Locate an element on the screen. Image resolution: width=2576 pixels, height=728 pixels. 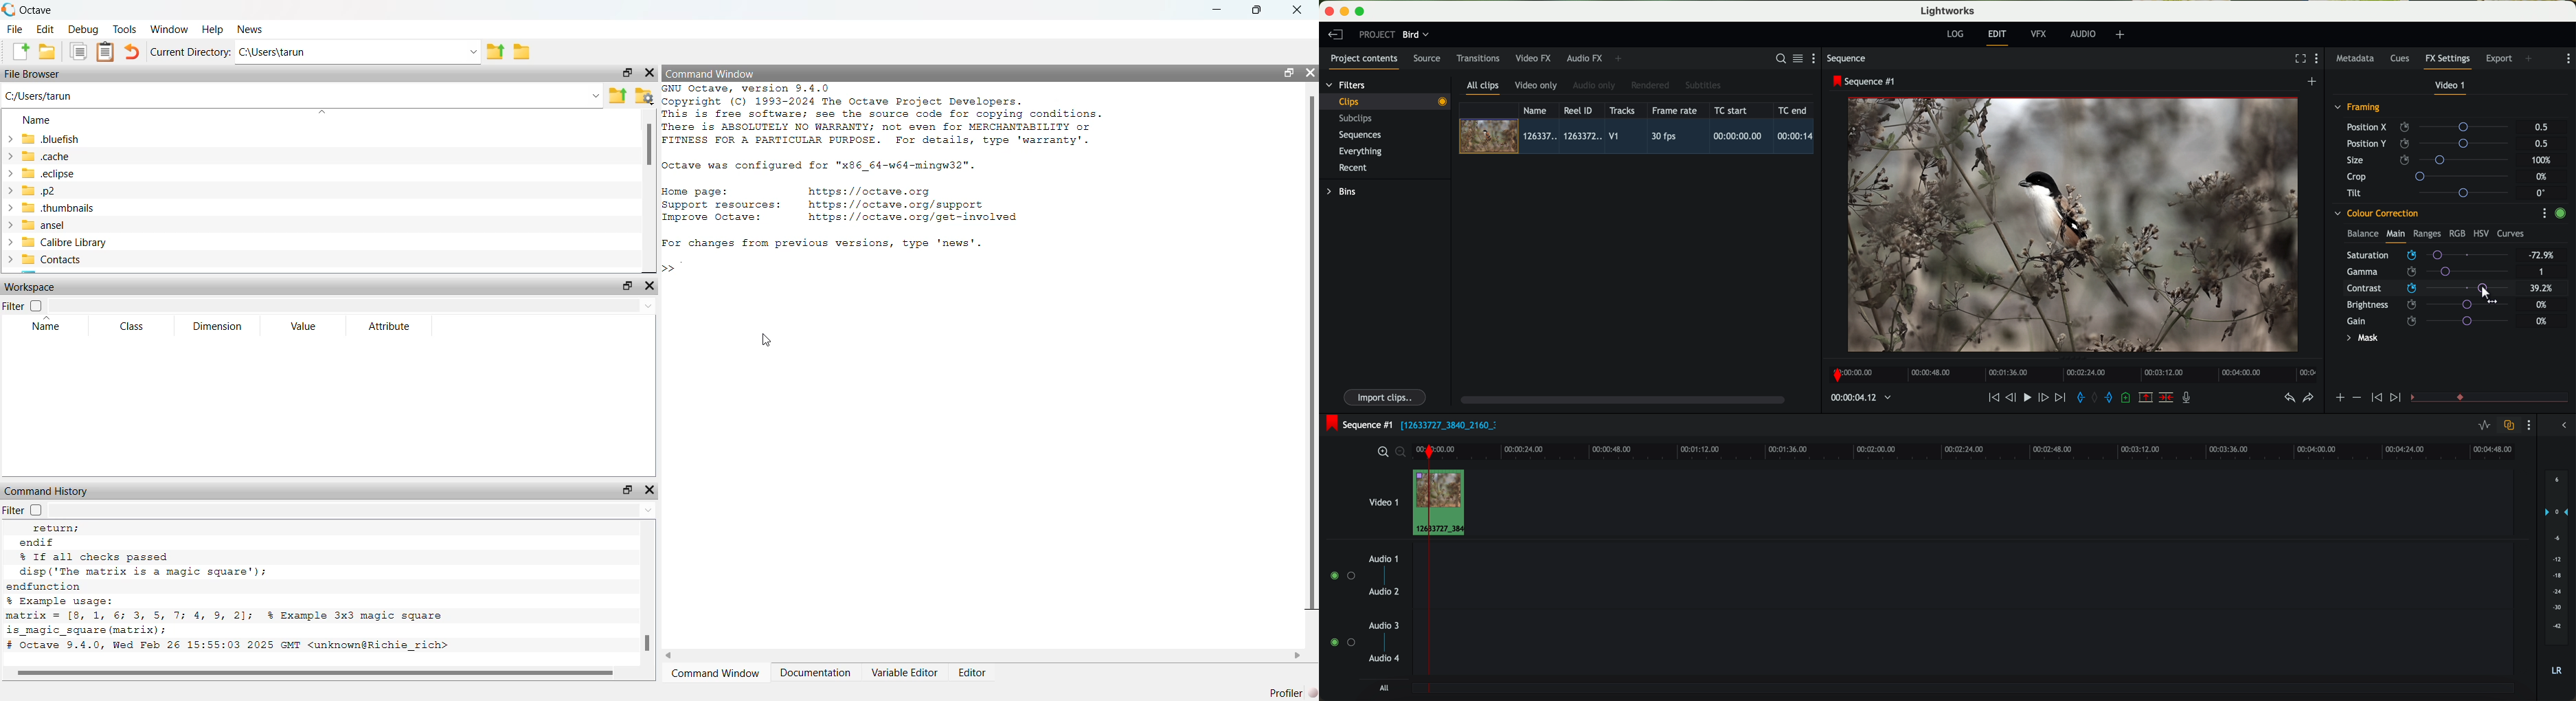
timeline is located at coordinates (1996, 450).